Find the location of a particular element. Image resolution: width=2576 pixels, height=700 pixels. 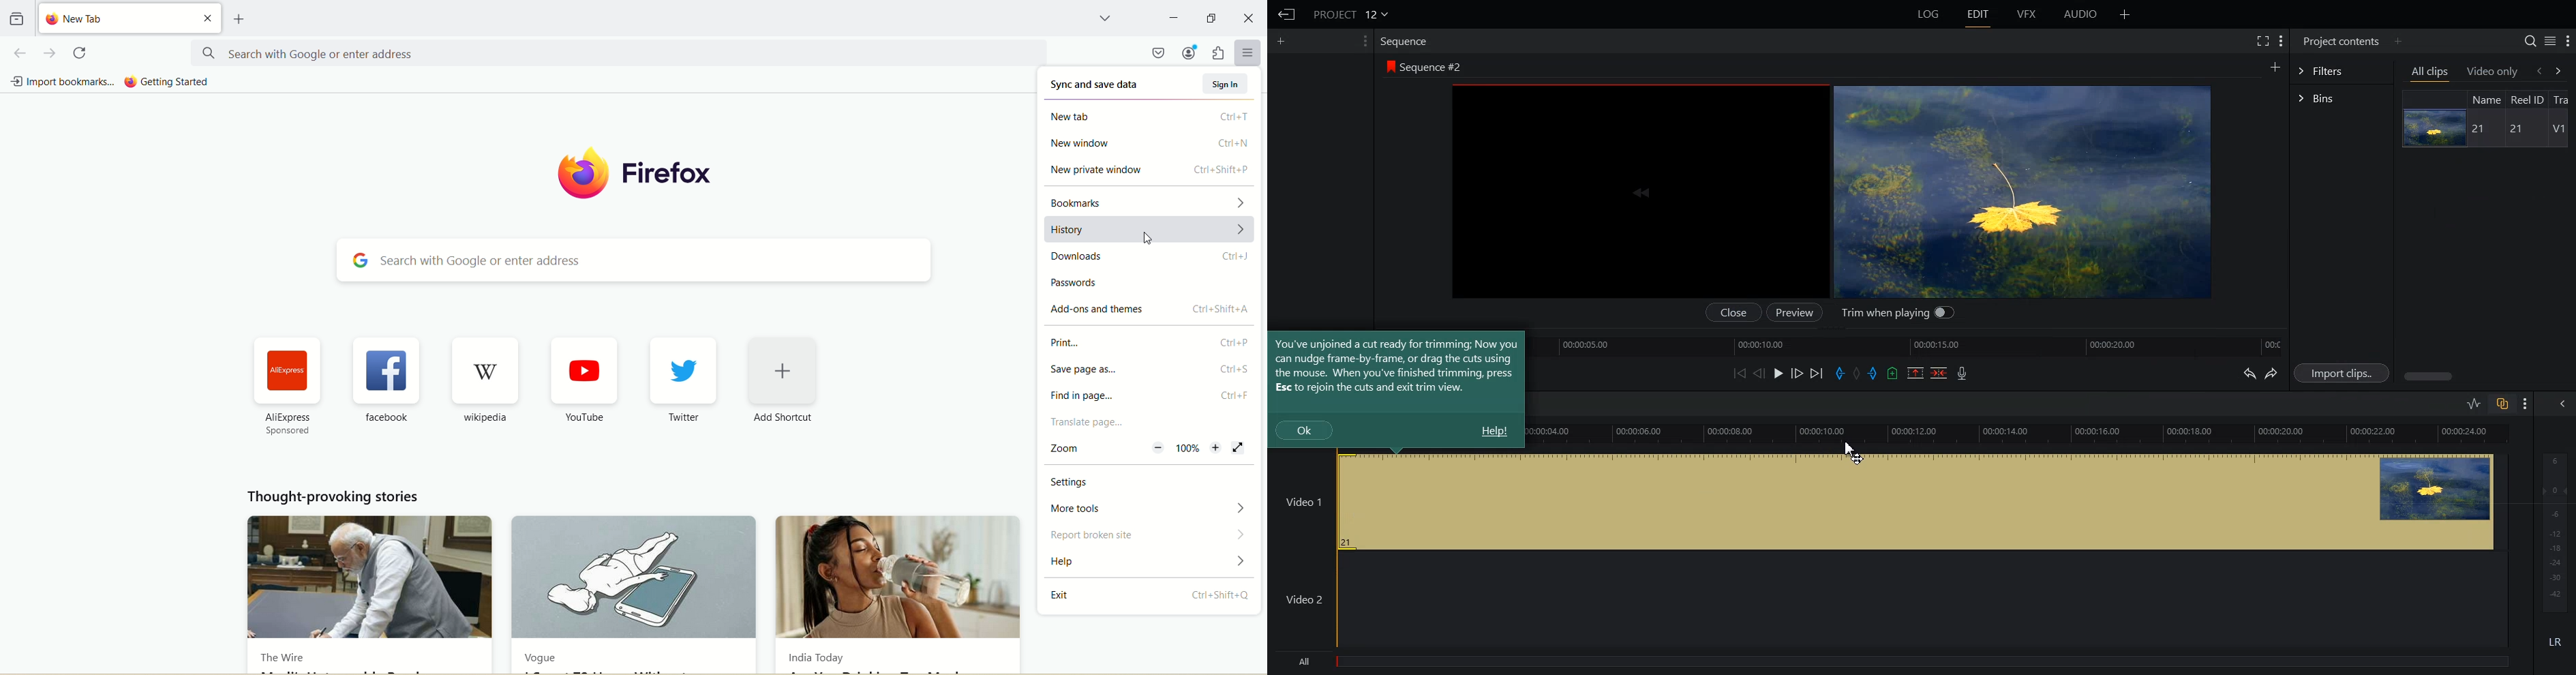

downloads is located at coordinates (1151, 256).